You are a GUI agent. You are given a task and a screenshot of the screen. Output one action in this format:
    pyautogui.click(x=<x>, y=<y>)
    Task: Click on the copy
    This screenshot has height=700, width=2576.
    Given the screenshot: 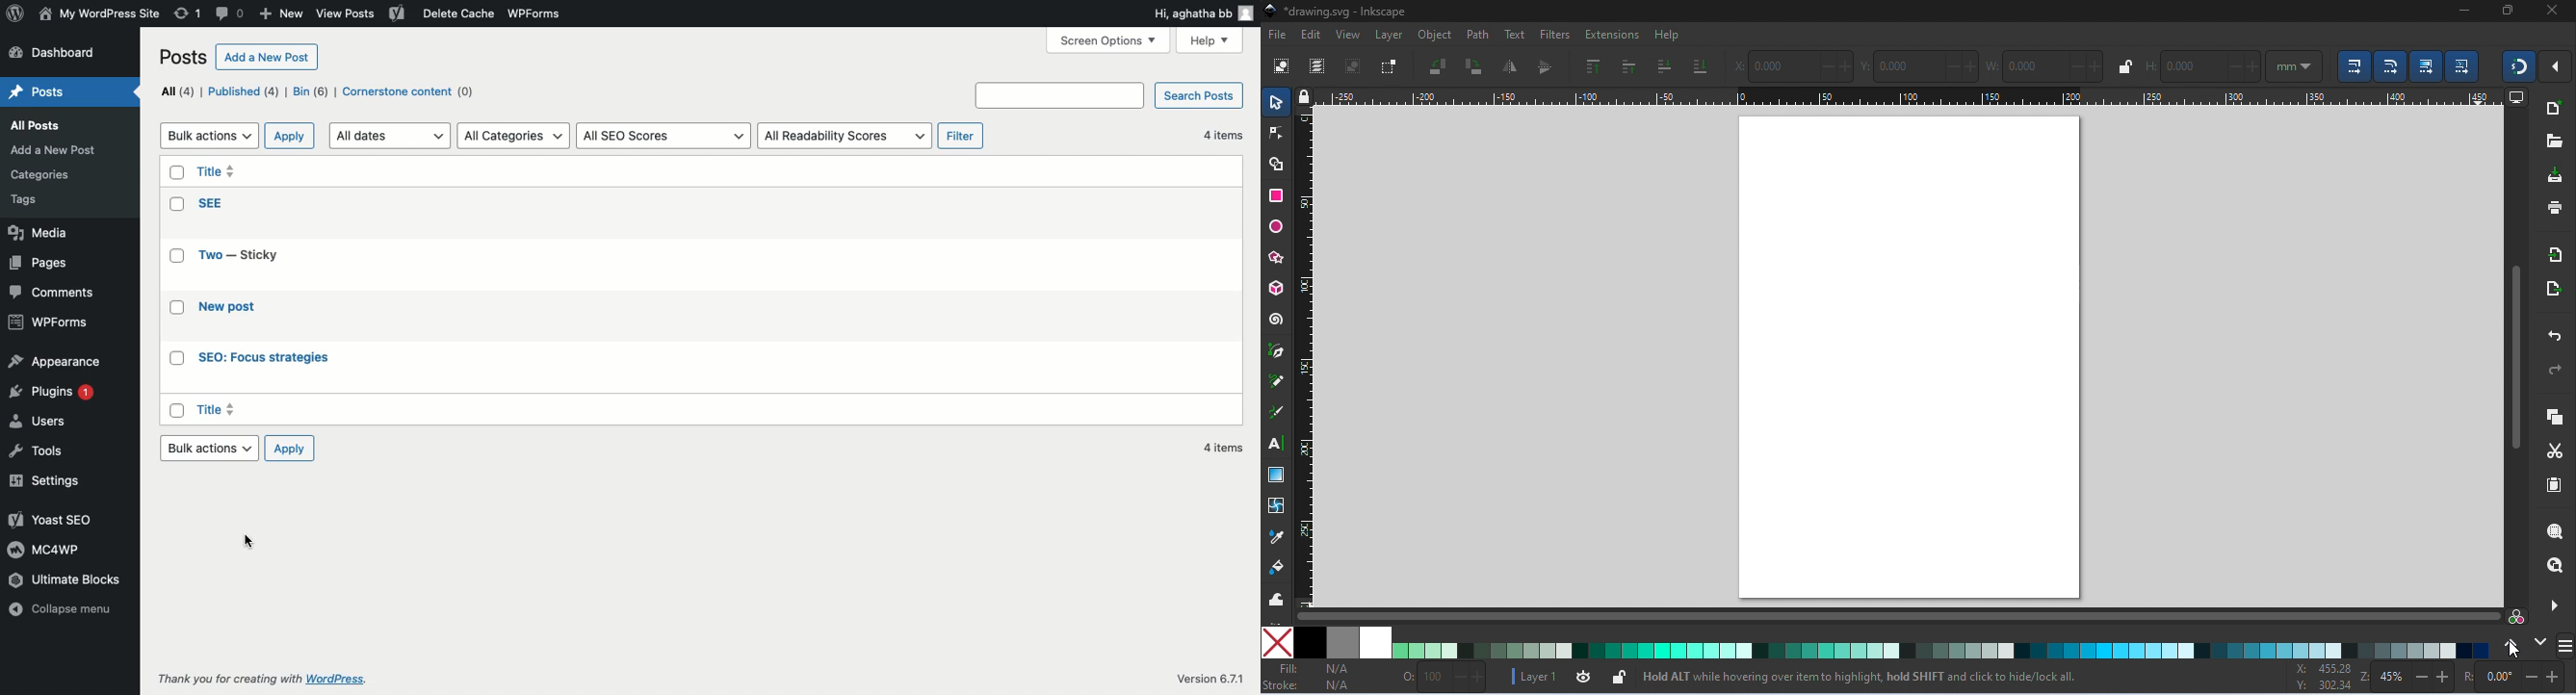 What is the action you would take?
    pyautogui.click(x=2555, y=418)
    